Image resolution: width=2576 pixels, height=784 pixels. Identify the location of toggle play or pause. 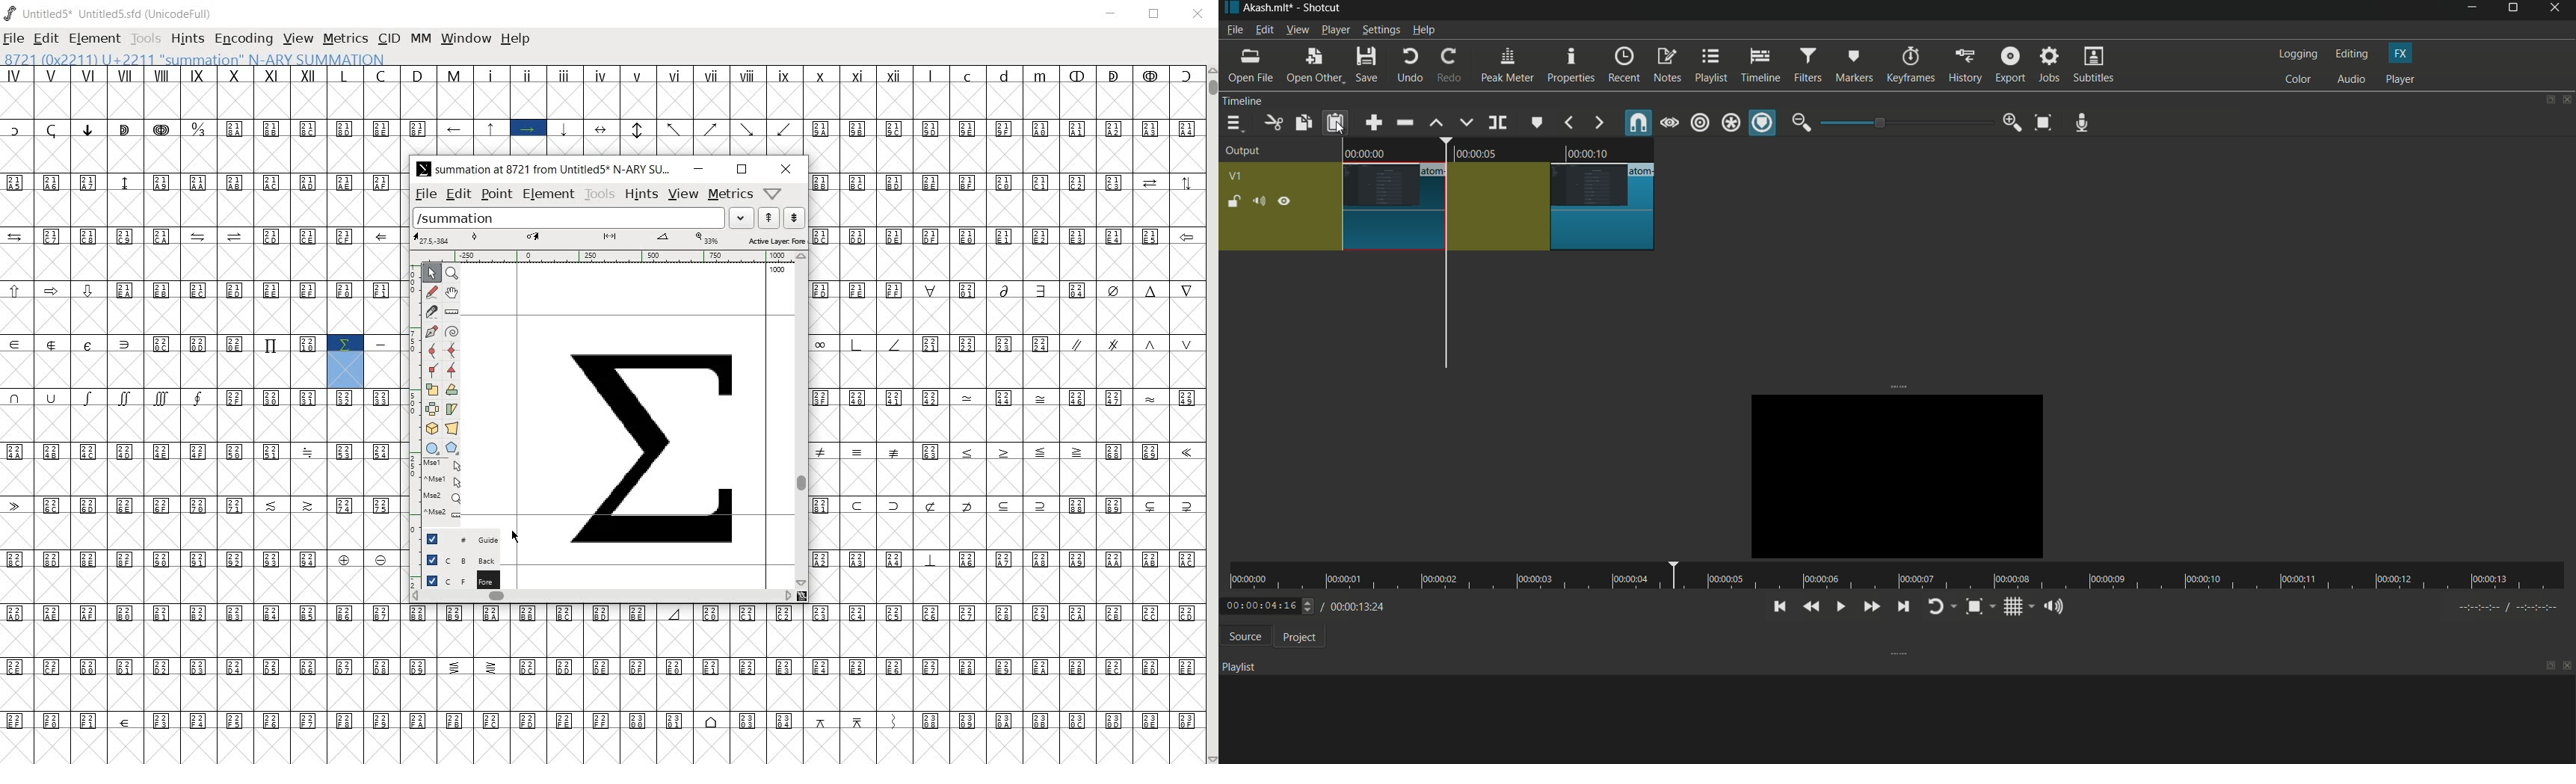
(1839, 606).